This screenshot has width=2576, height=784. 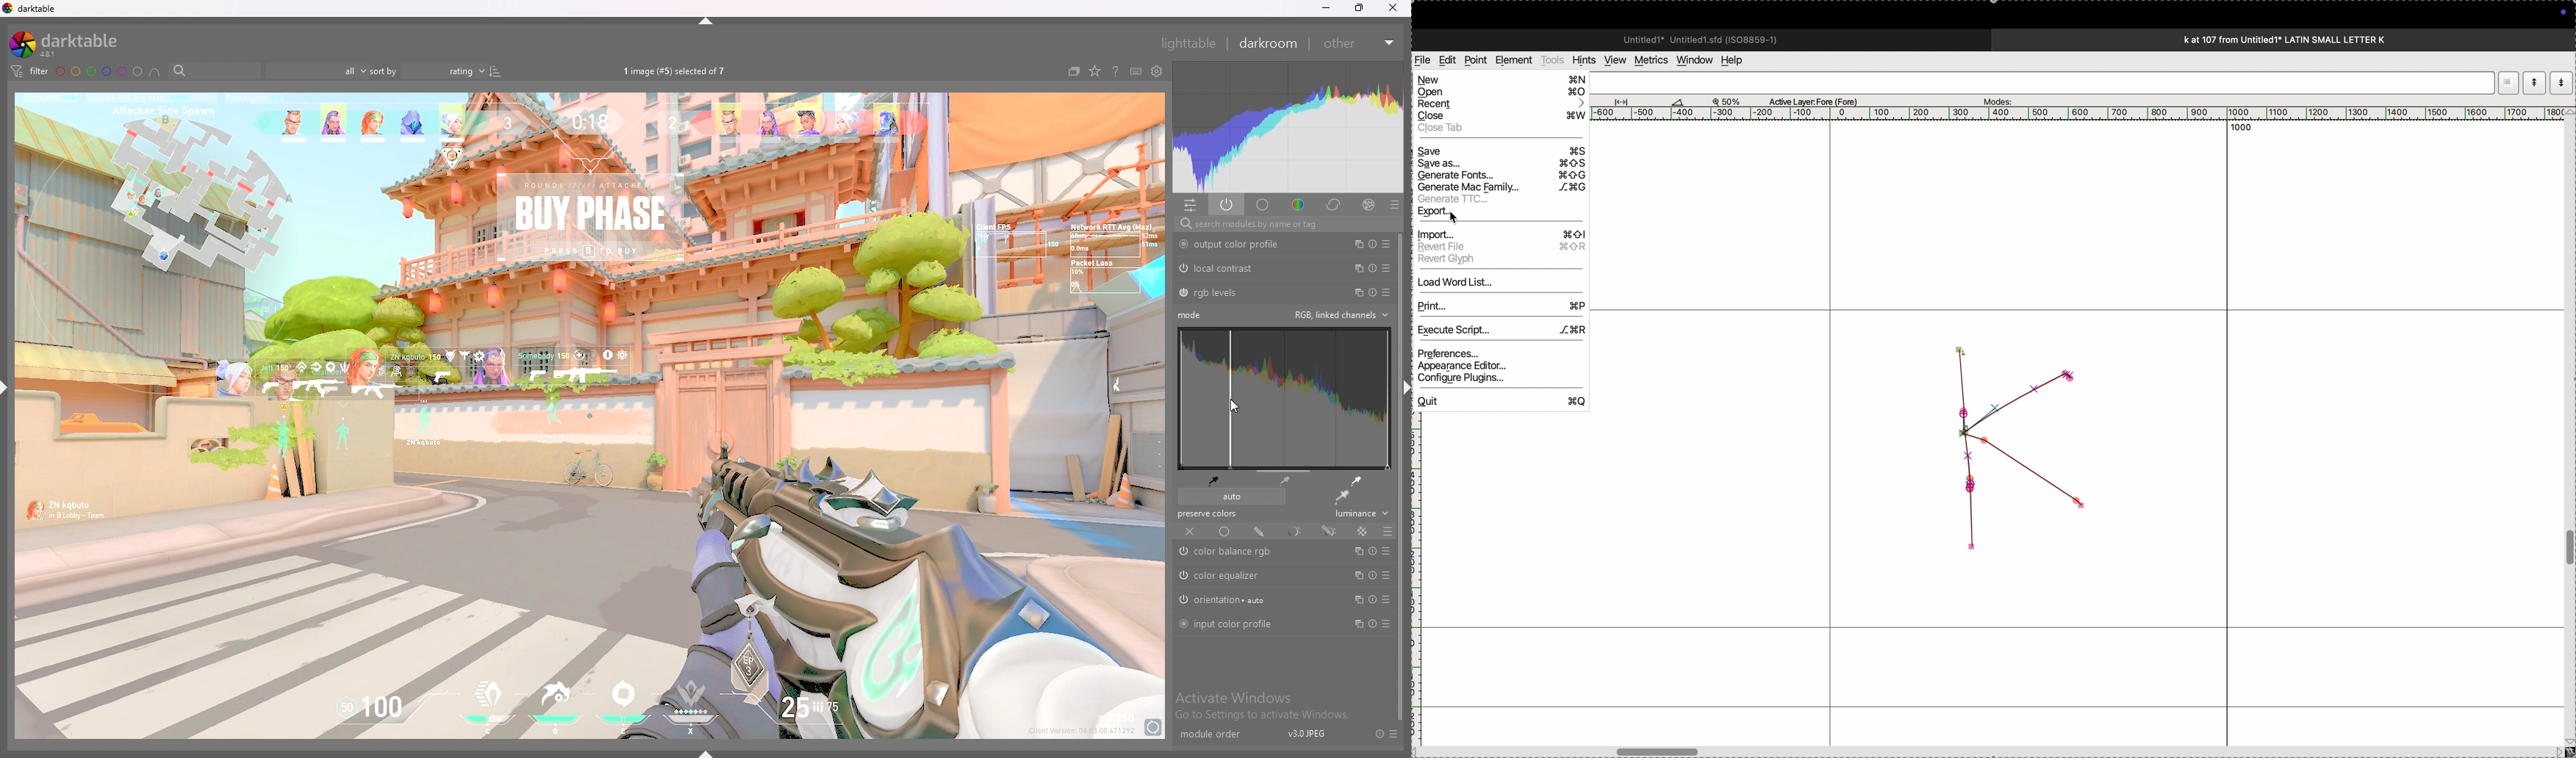 What do you see at coordinates (1228, 268) in the screenshot?
I see `local contrast` at bounding box center [1228, 268].